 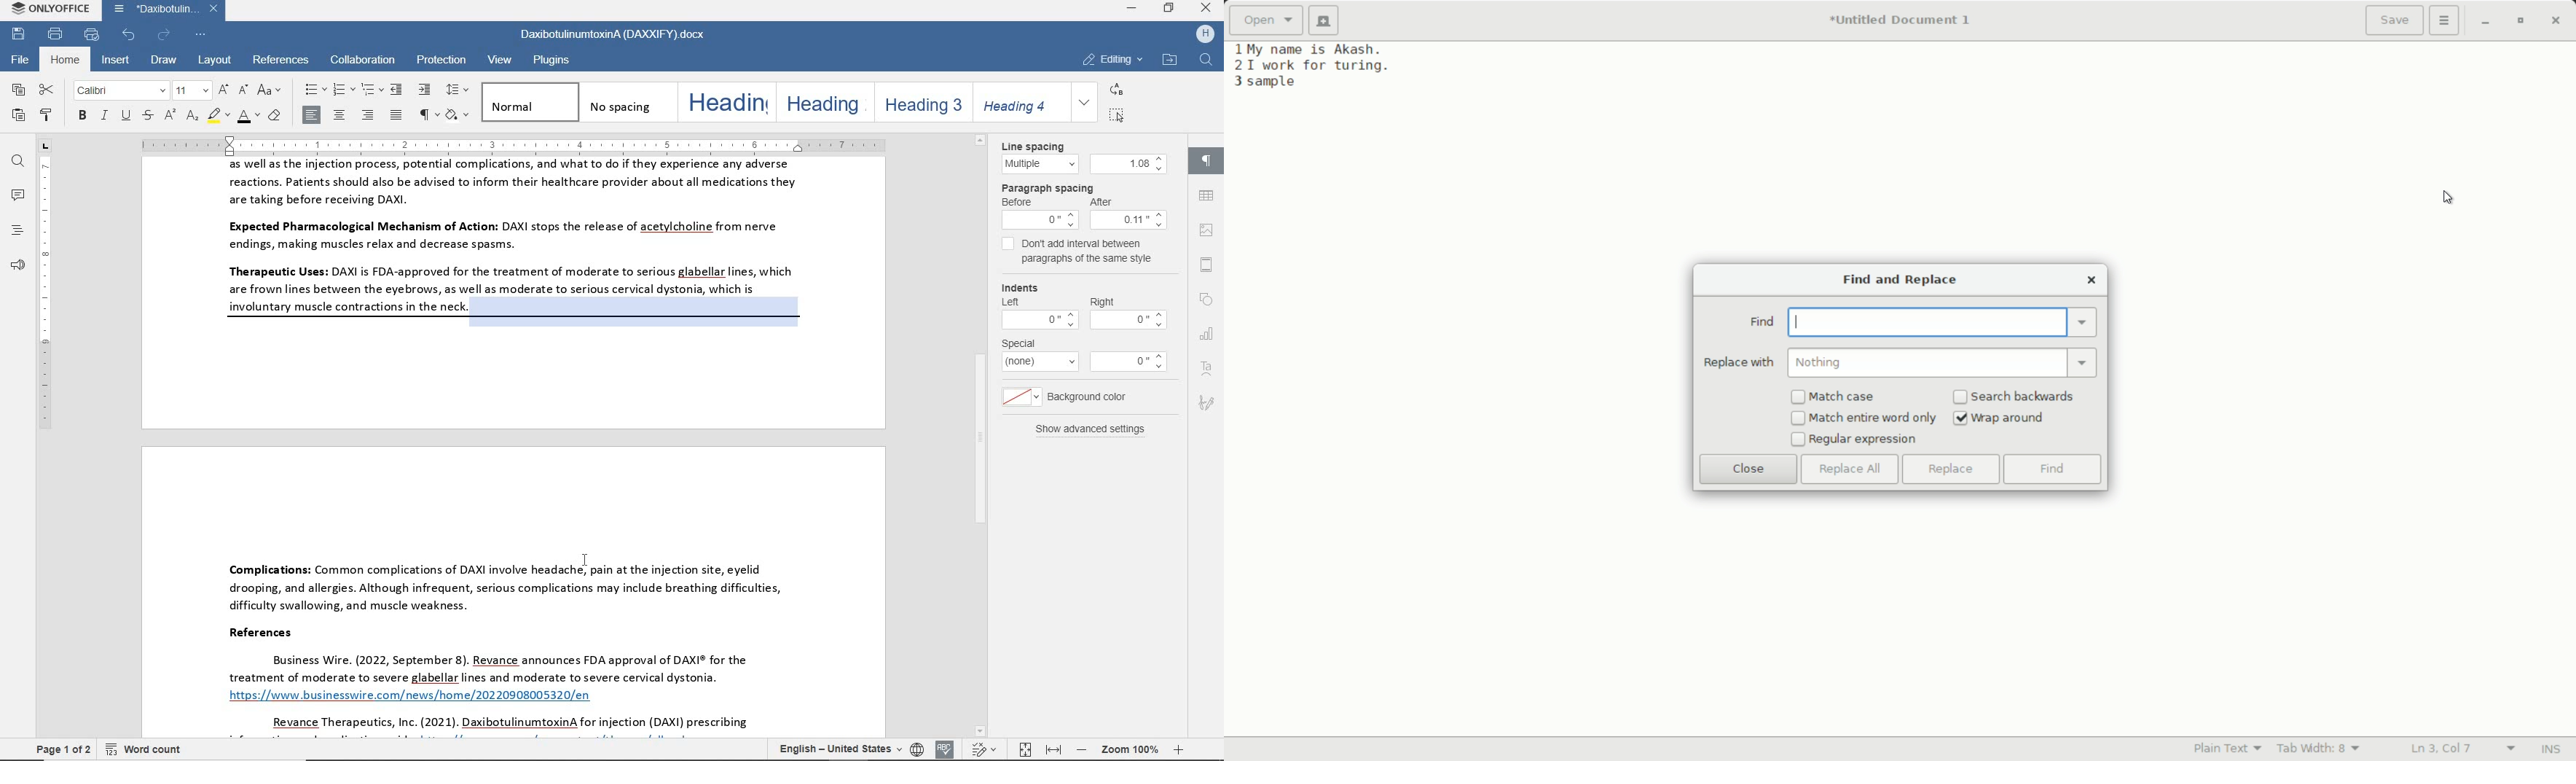 What do you see at coordinates (119, 91) in the screenshot?
I see `font` at bounding box center [119, 91].